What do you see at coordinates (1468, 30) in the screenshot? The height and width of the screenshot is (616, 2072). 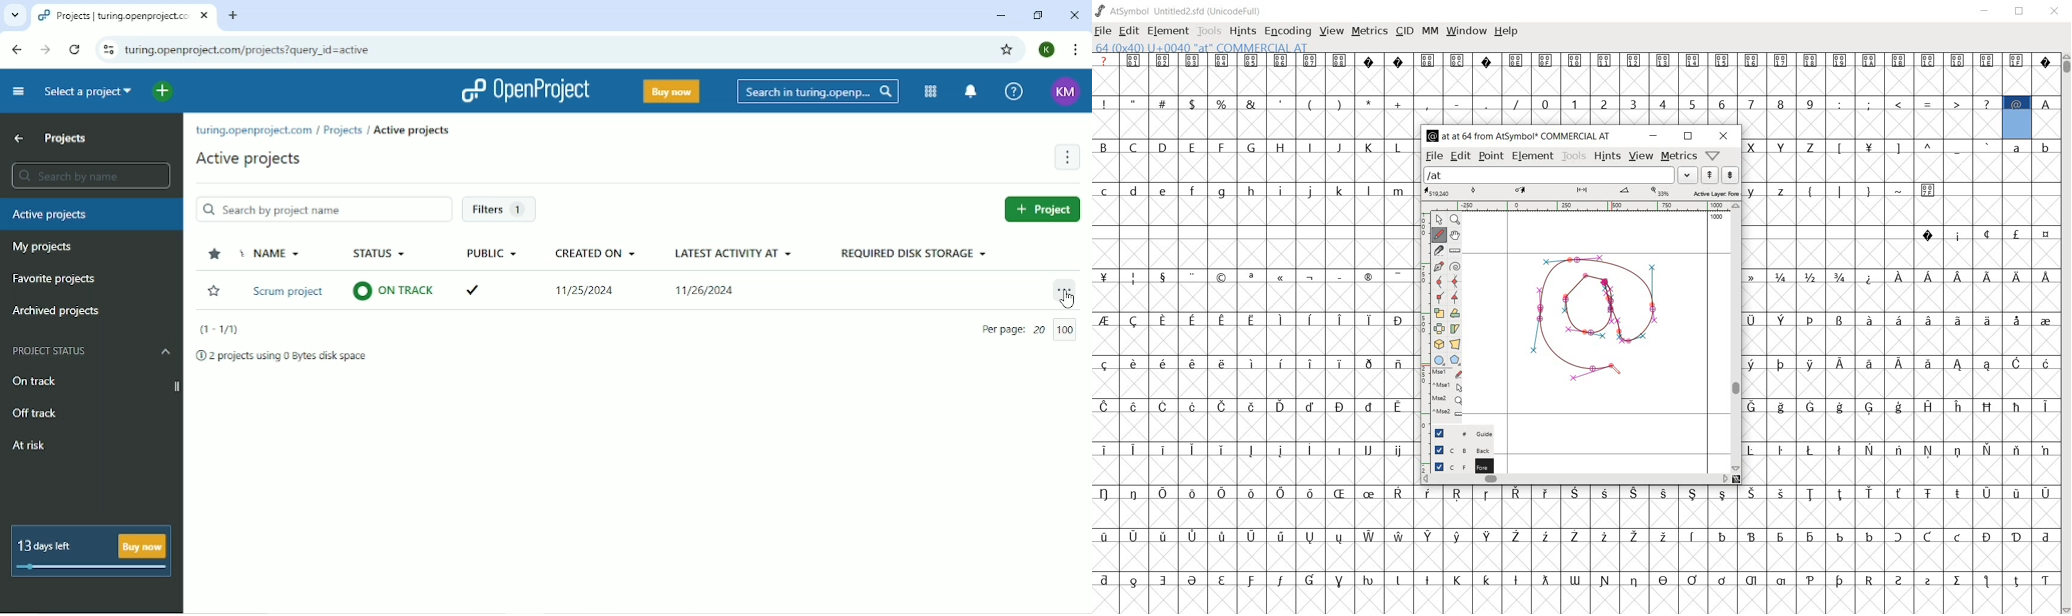 I see `WINDOW` at bounding box center [1468, 30].